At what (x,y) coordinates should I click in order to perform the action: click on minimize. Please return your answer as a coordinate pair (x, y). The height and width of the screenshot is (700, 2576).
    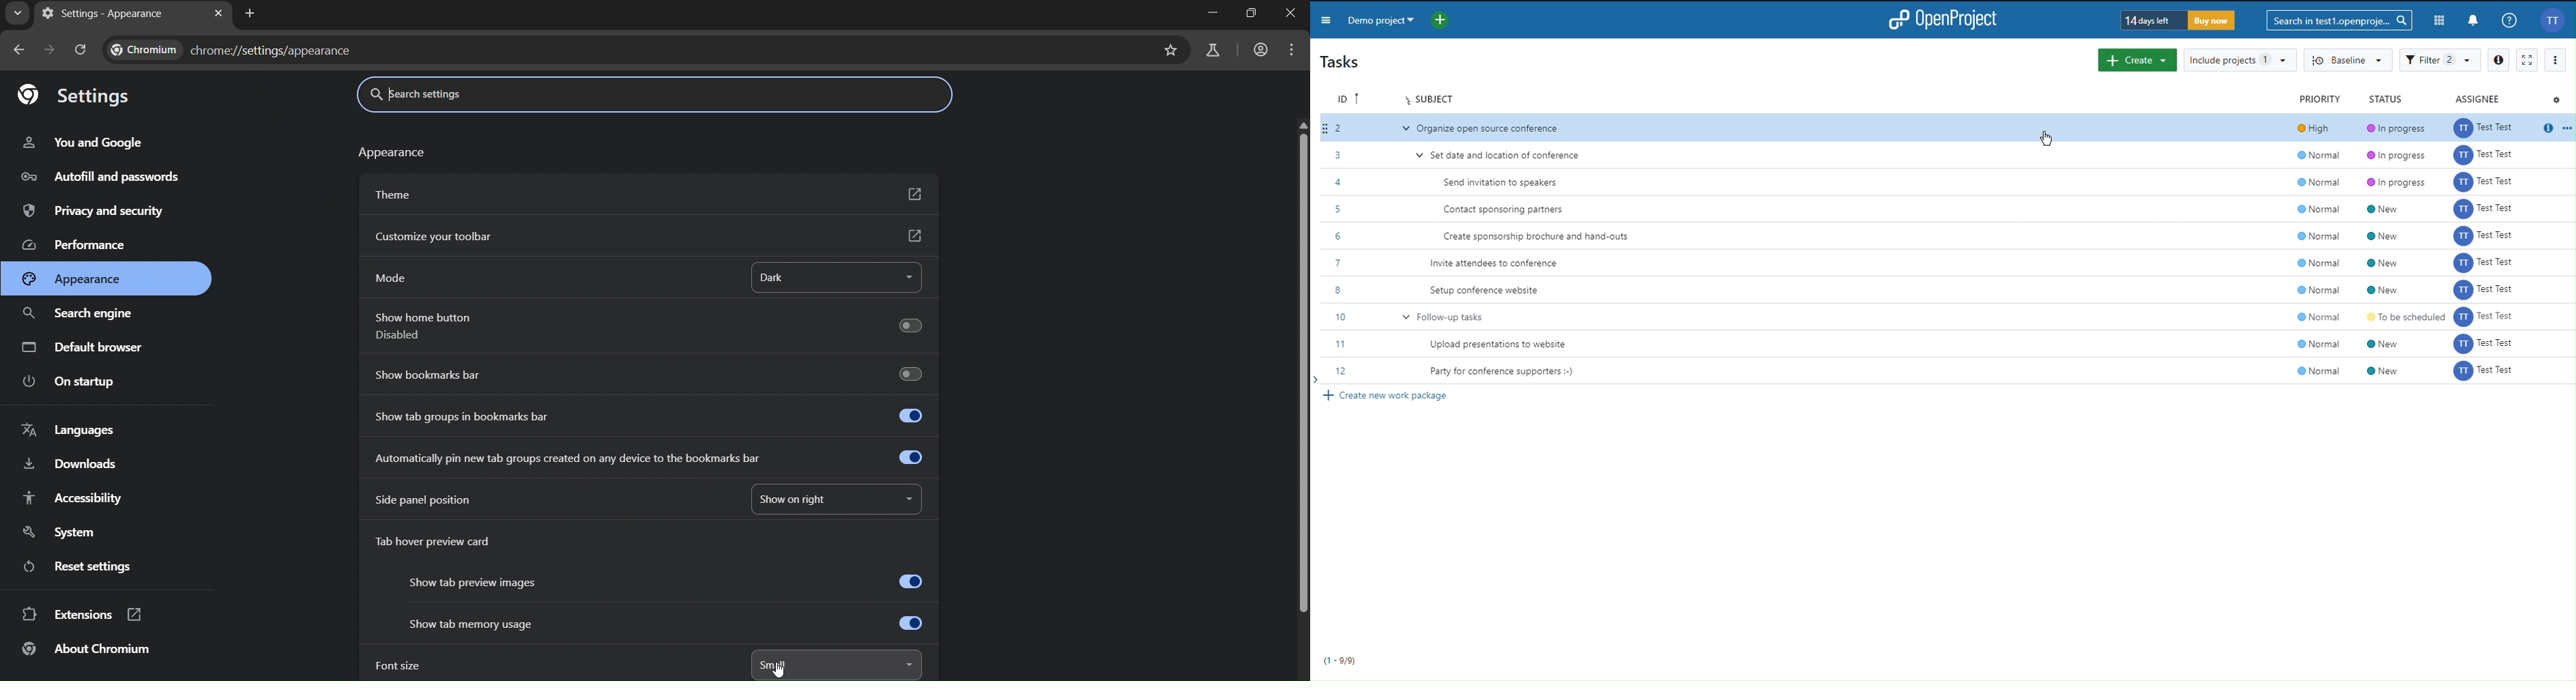
    Looking at the image, I should click on (1215, 13).